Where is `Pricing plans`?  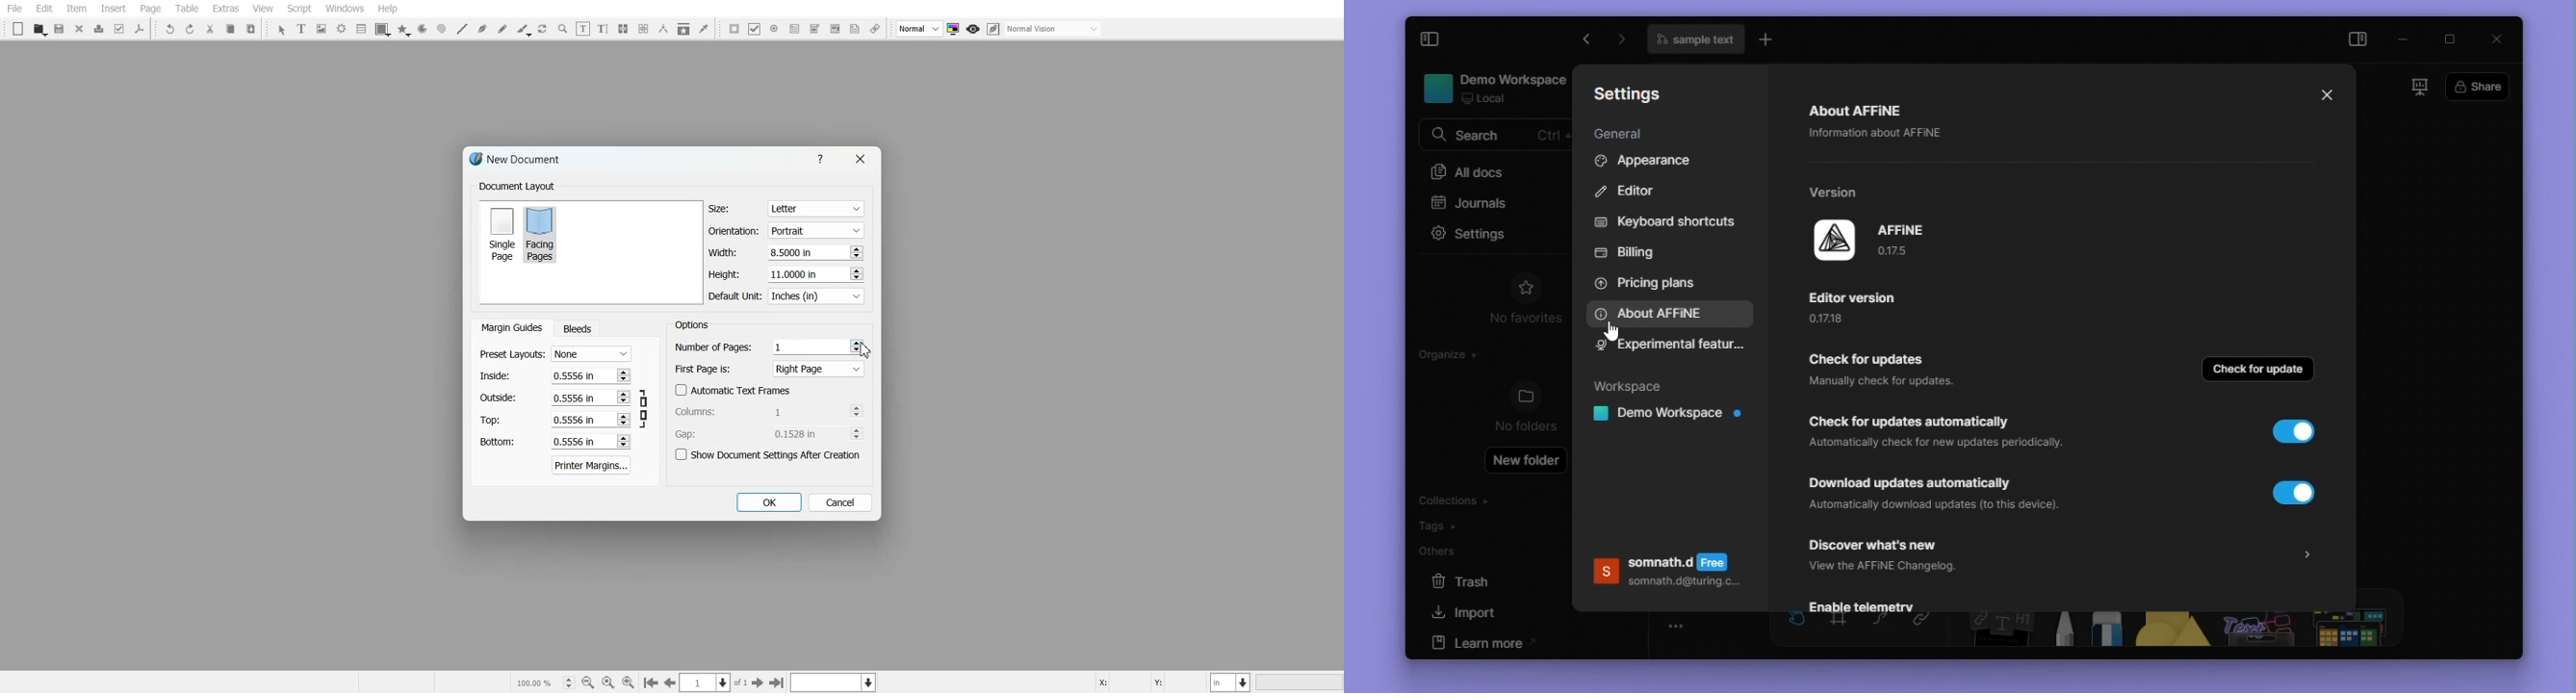 Pricing plans is located at coordinates (1651, 282).